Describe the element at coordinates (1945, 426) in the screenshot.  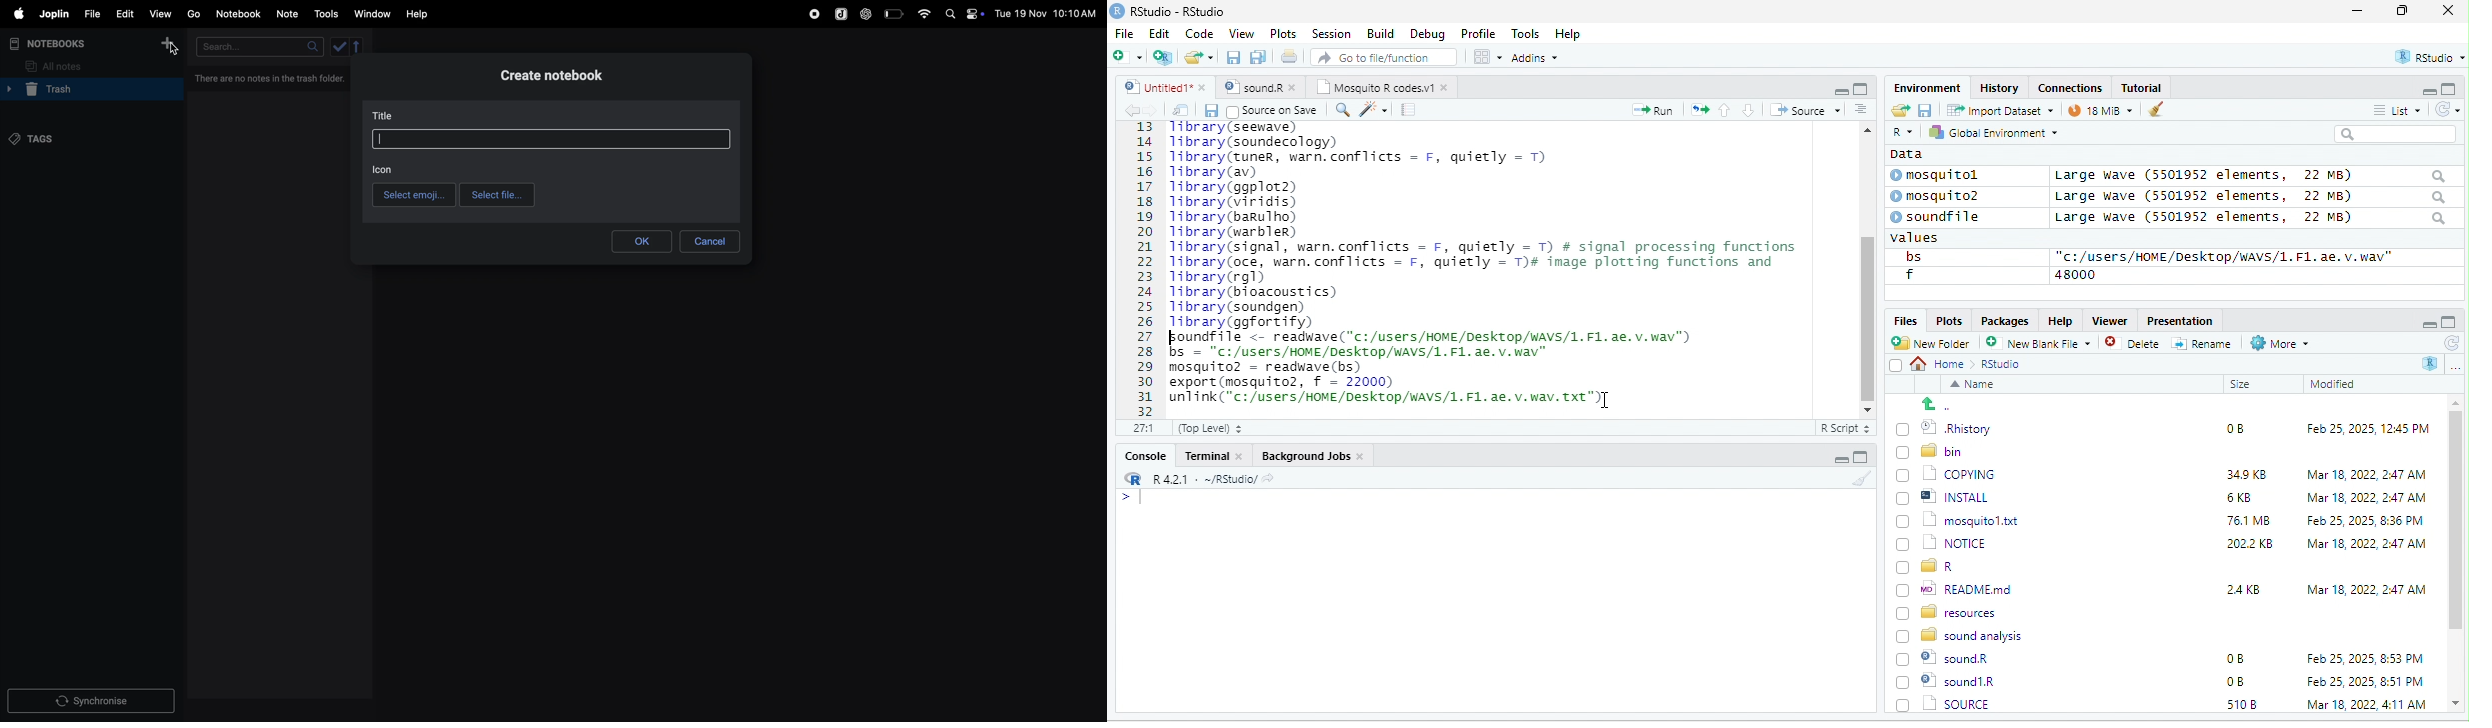
I see `© Rhistory` at that location.